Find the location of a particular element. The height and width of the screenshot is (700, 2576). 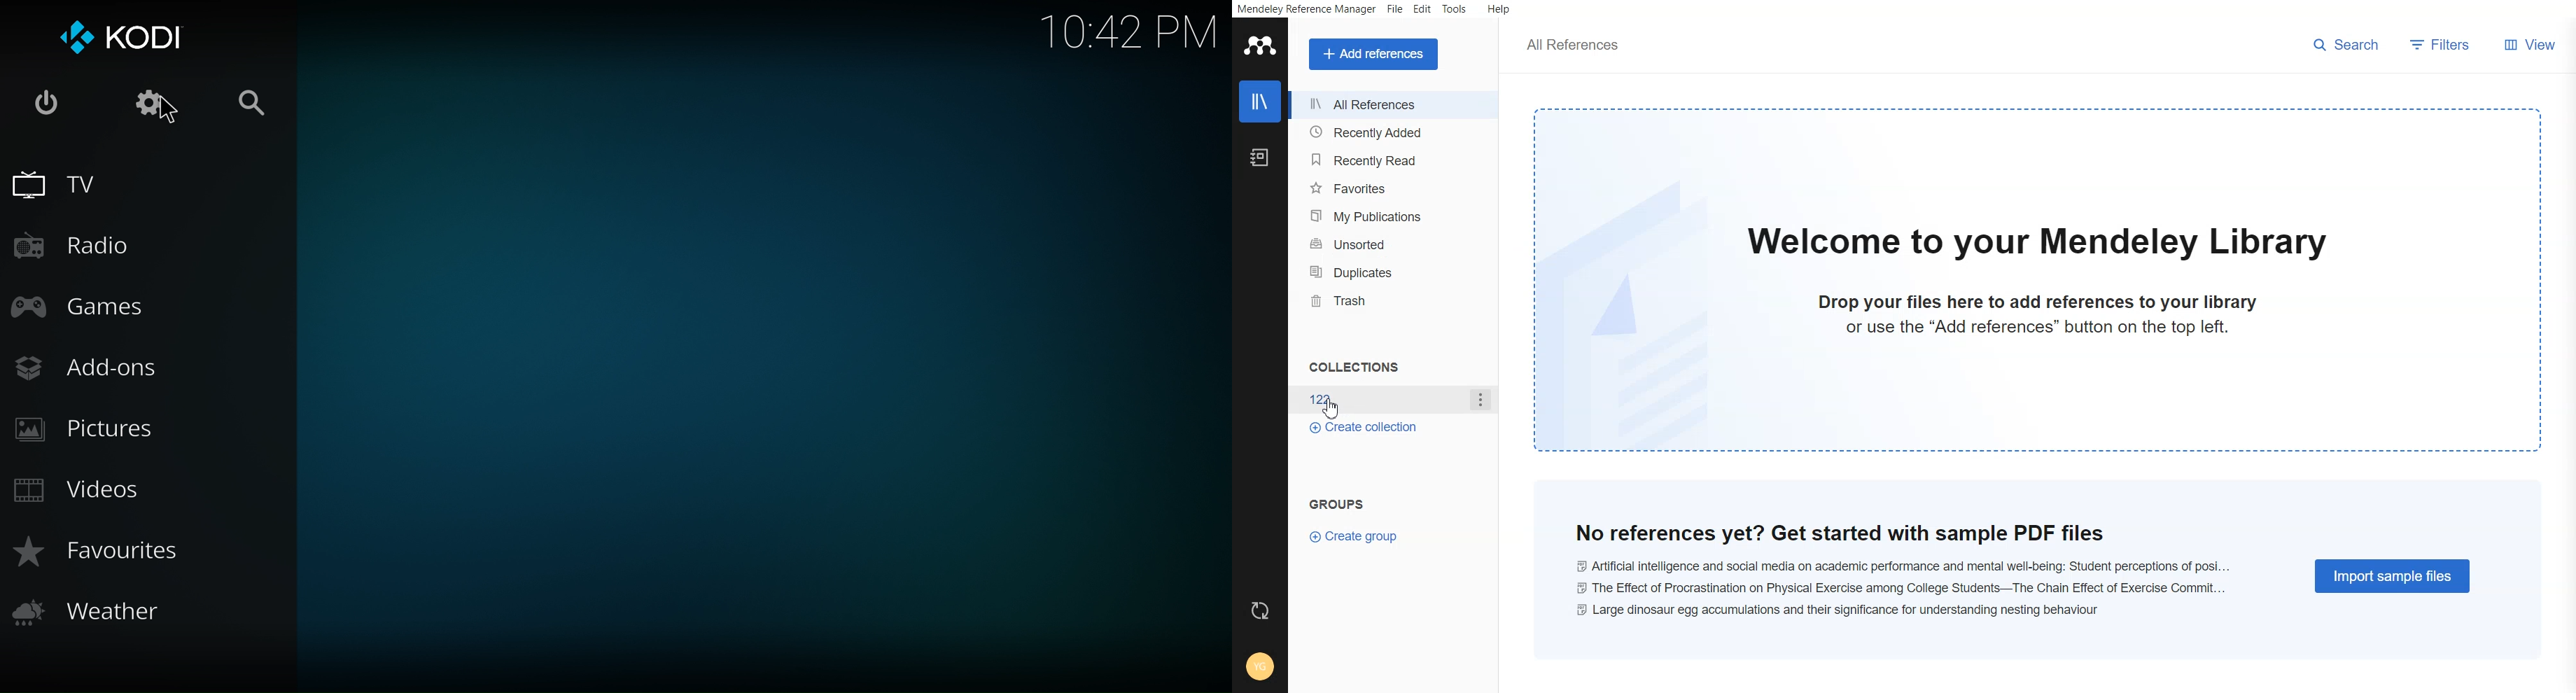

setting is located at coordinates (153, 107).